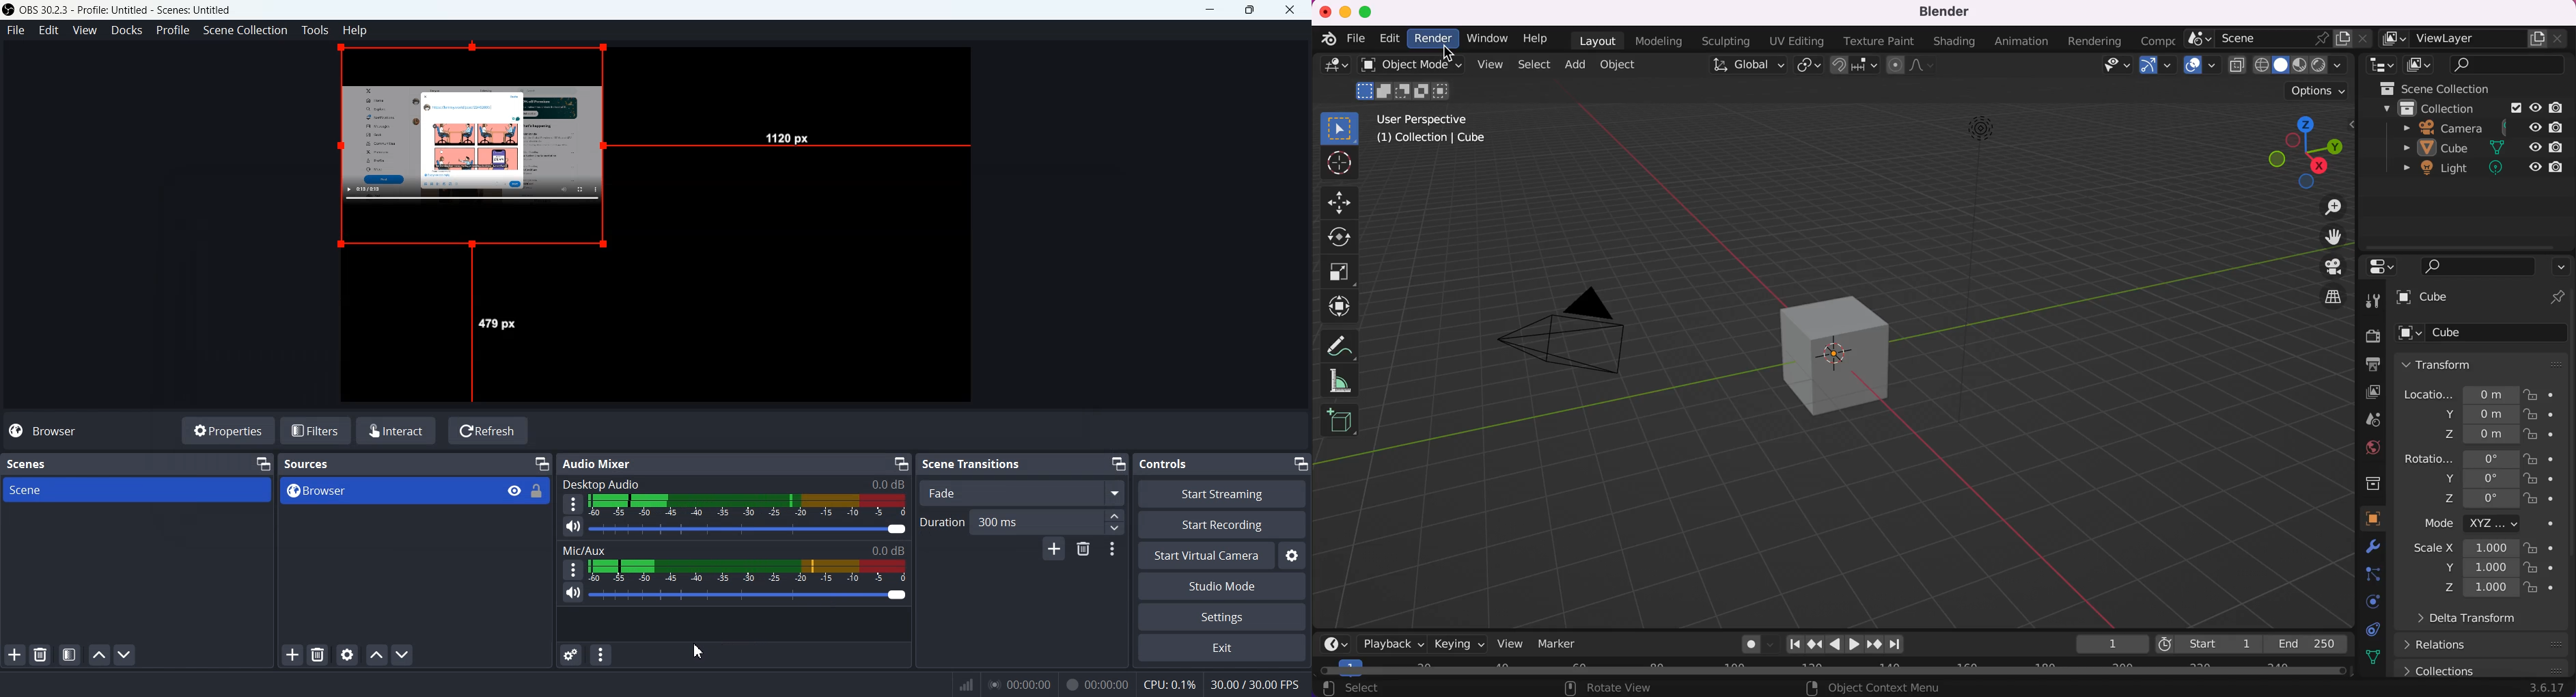  Describe the element at coordinates (49, 30) in the screenshot. I see `Edit` at that location.